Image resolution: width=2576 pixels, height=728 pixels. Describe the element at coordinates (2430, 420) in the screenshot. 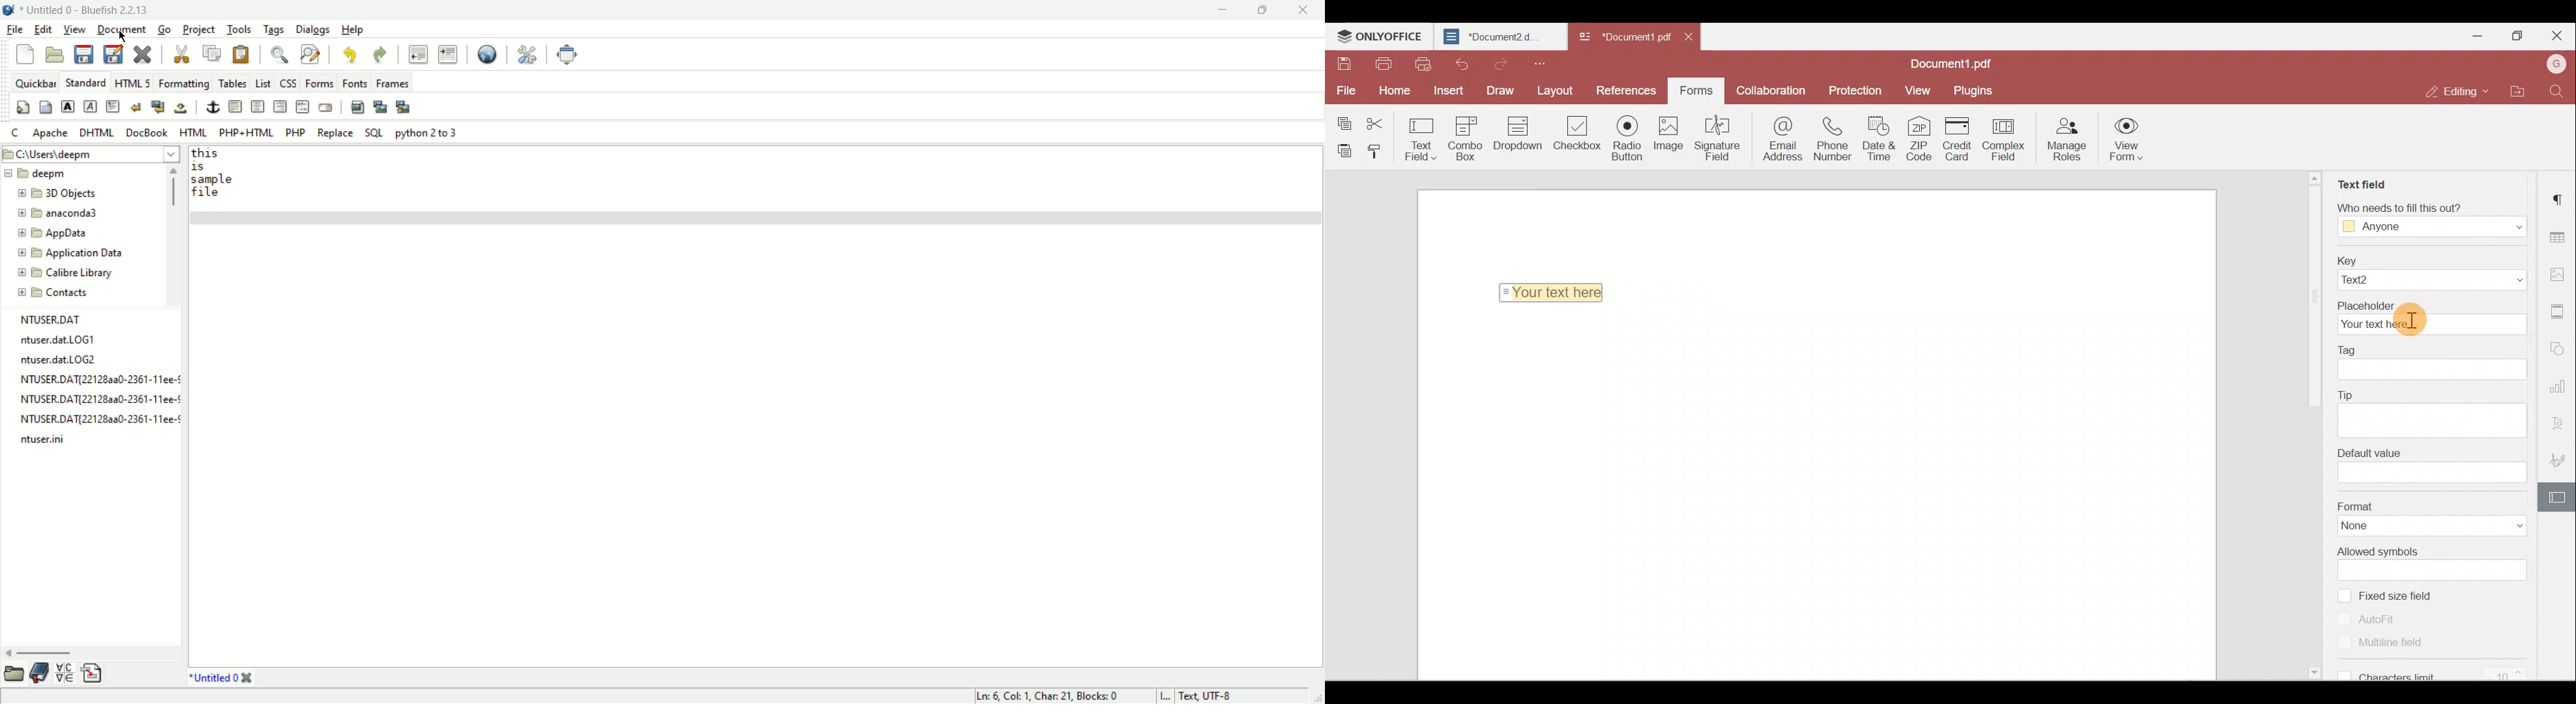

I see `tip filed` at that location.